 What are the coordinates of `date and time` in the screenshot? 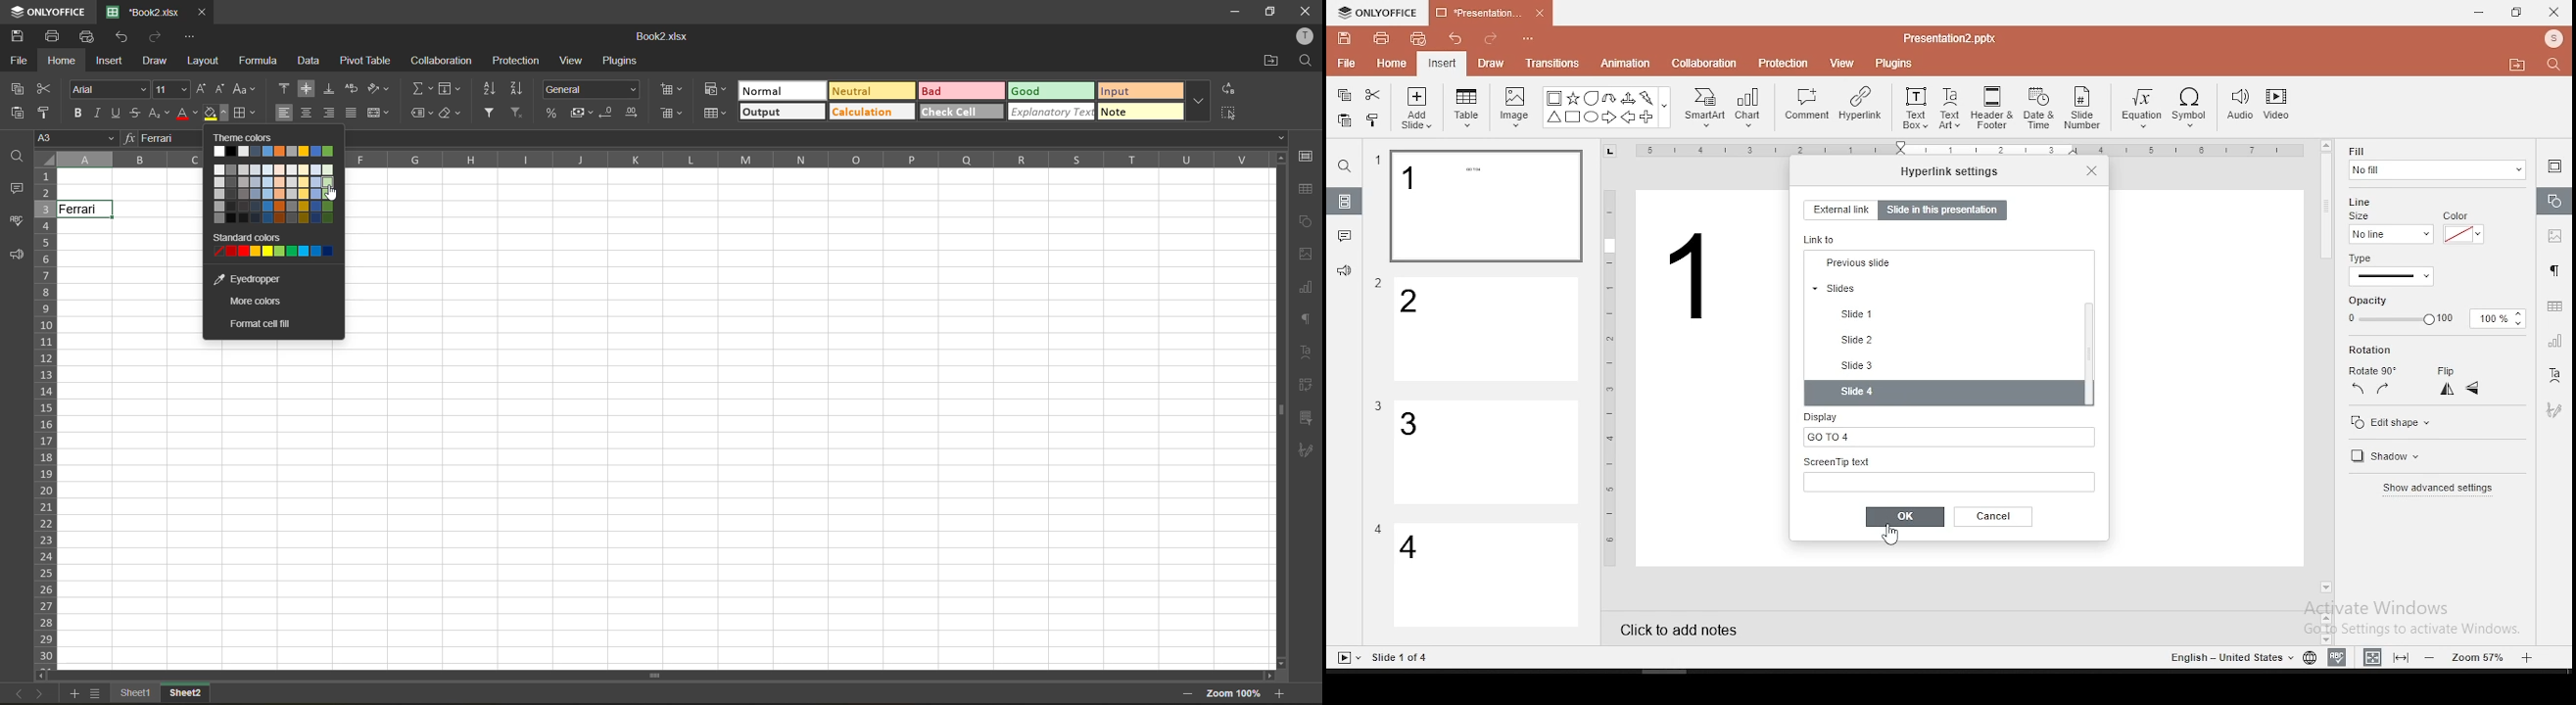 It's located at (2039, 108).